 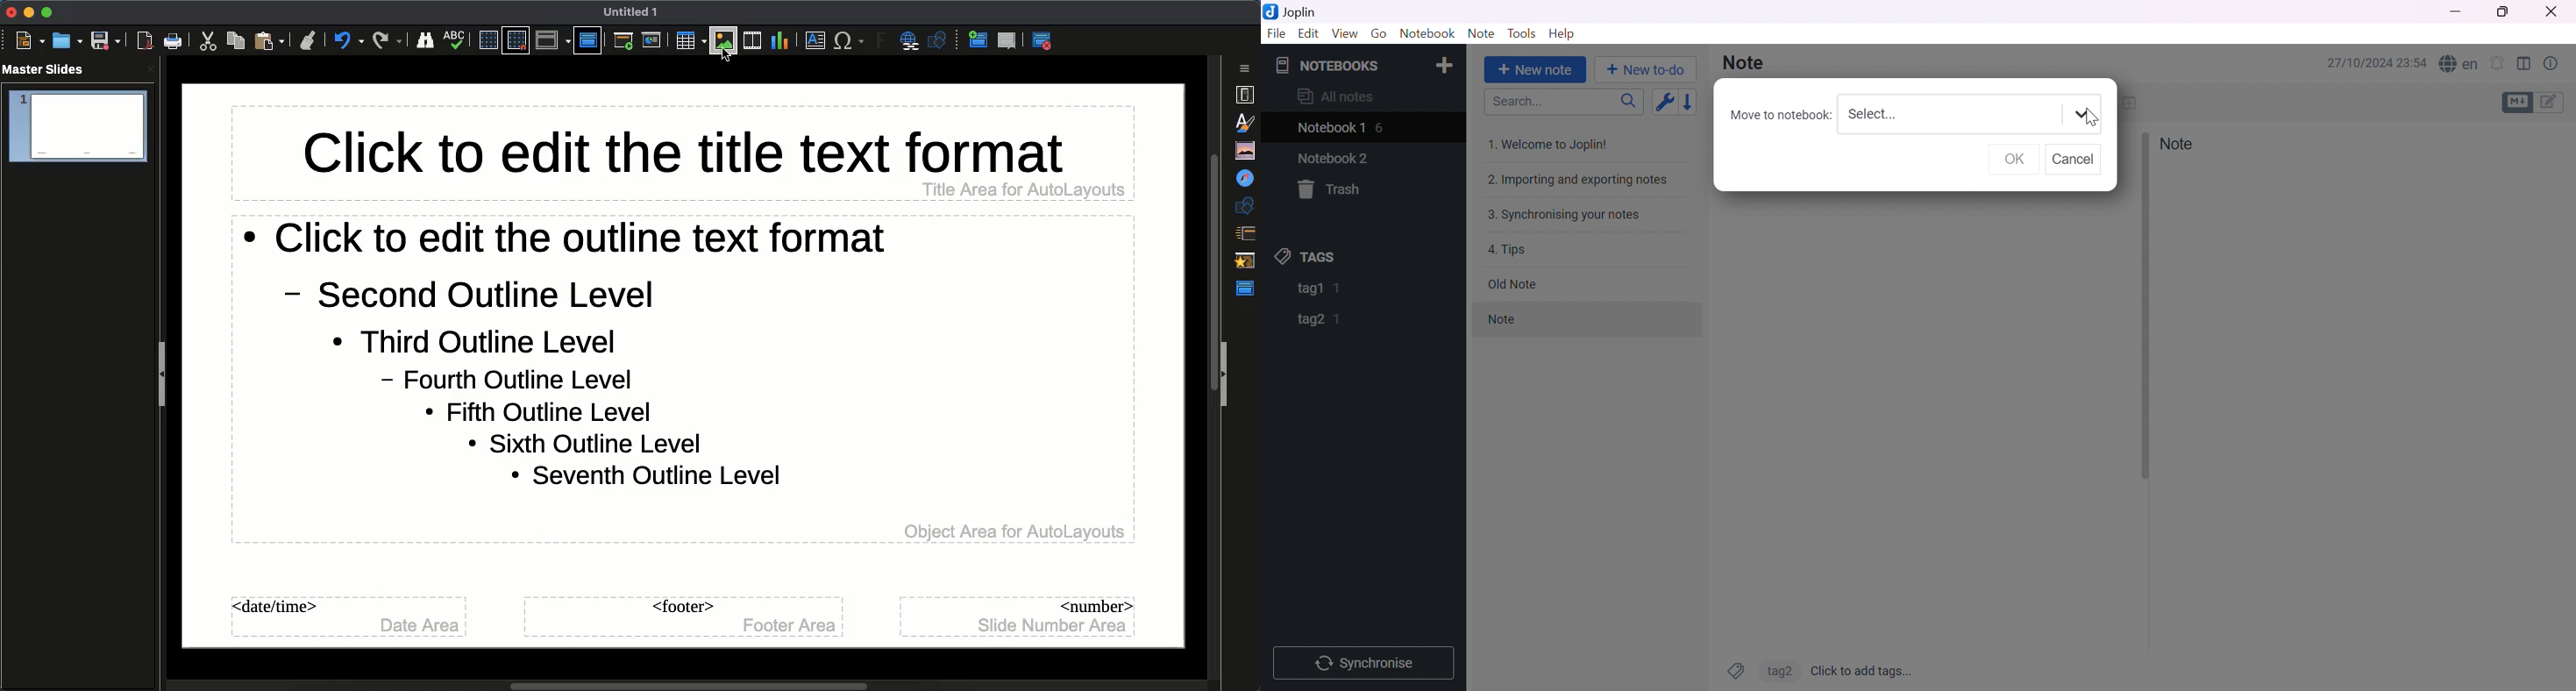 What do you see at coordinates (2497, 62) in the screenshot?
I see `Set alarm` at bounding box center [2497, 62].